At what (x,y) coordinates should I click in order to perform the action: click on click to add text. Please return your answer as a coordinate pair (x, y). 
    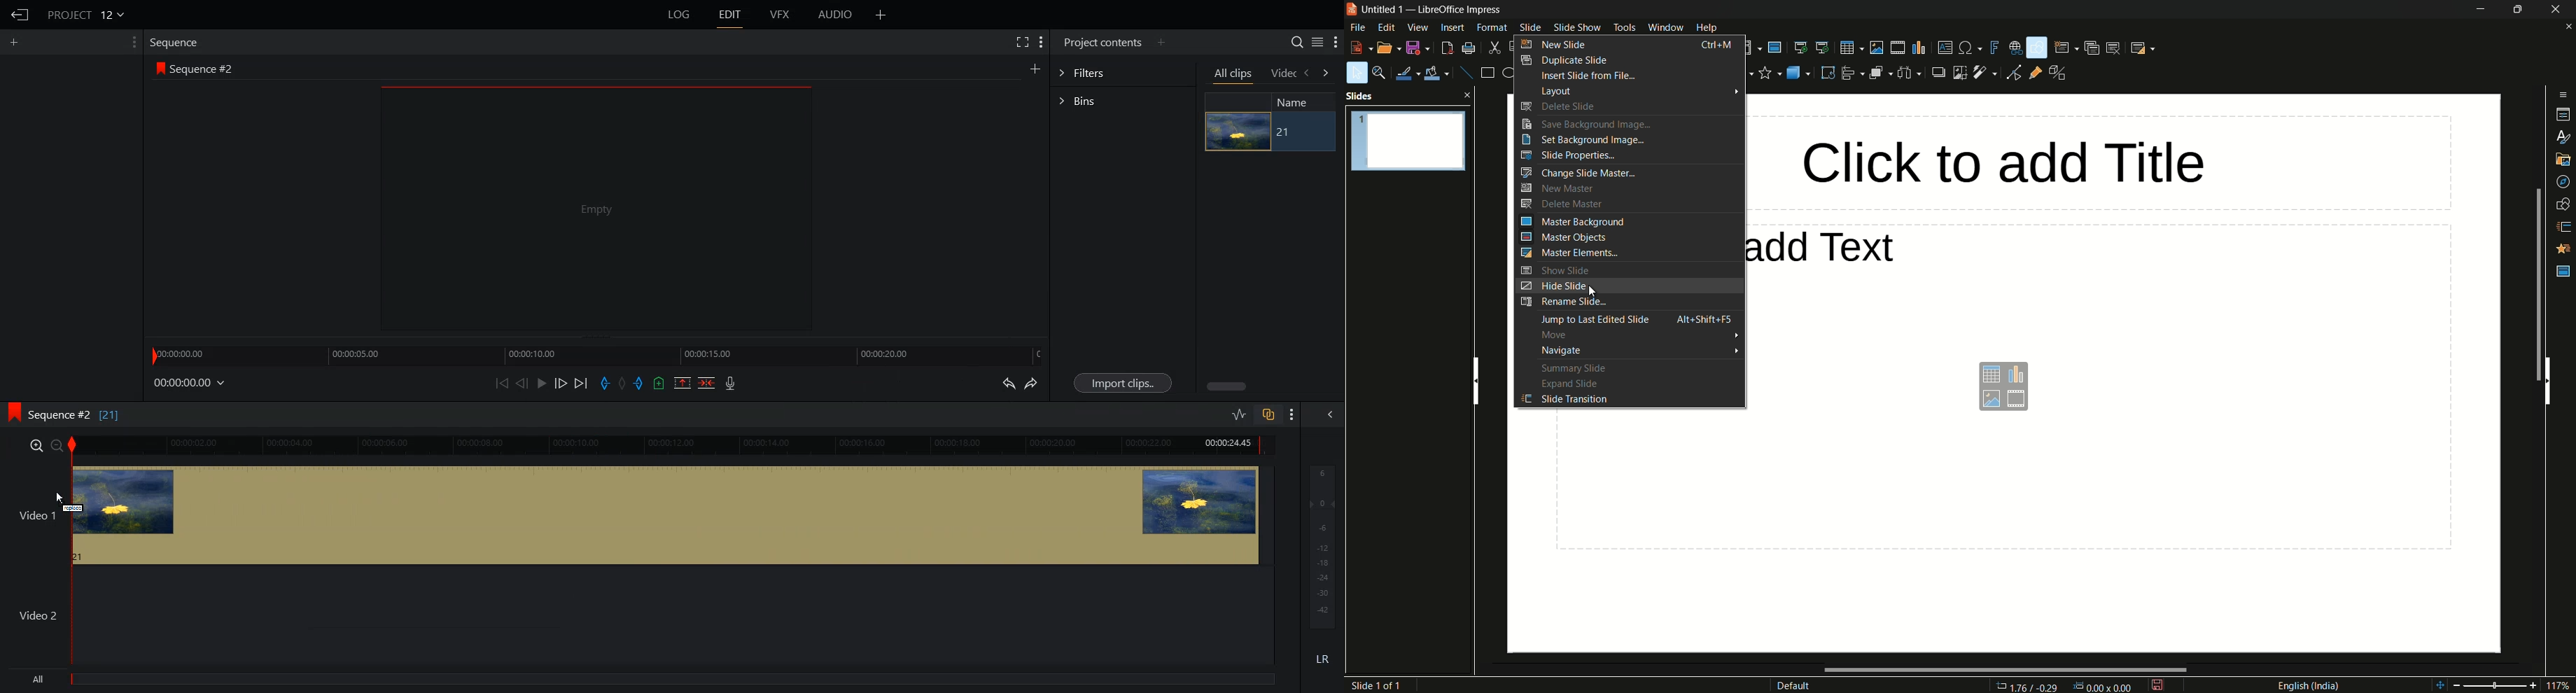
    Looking at the image, I should click on (1853, 248).